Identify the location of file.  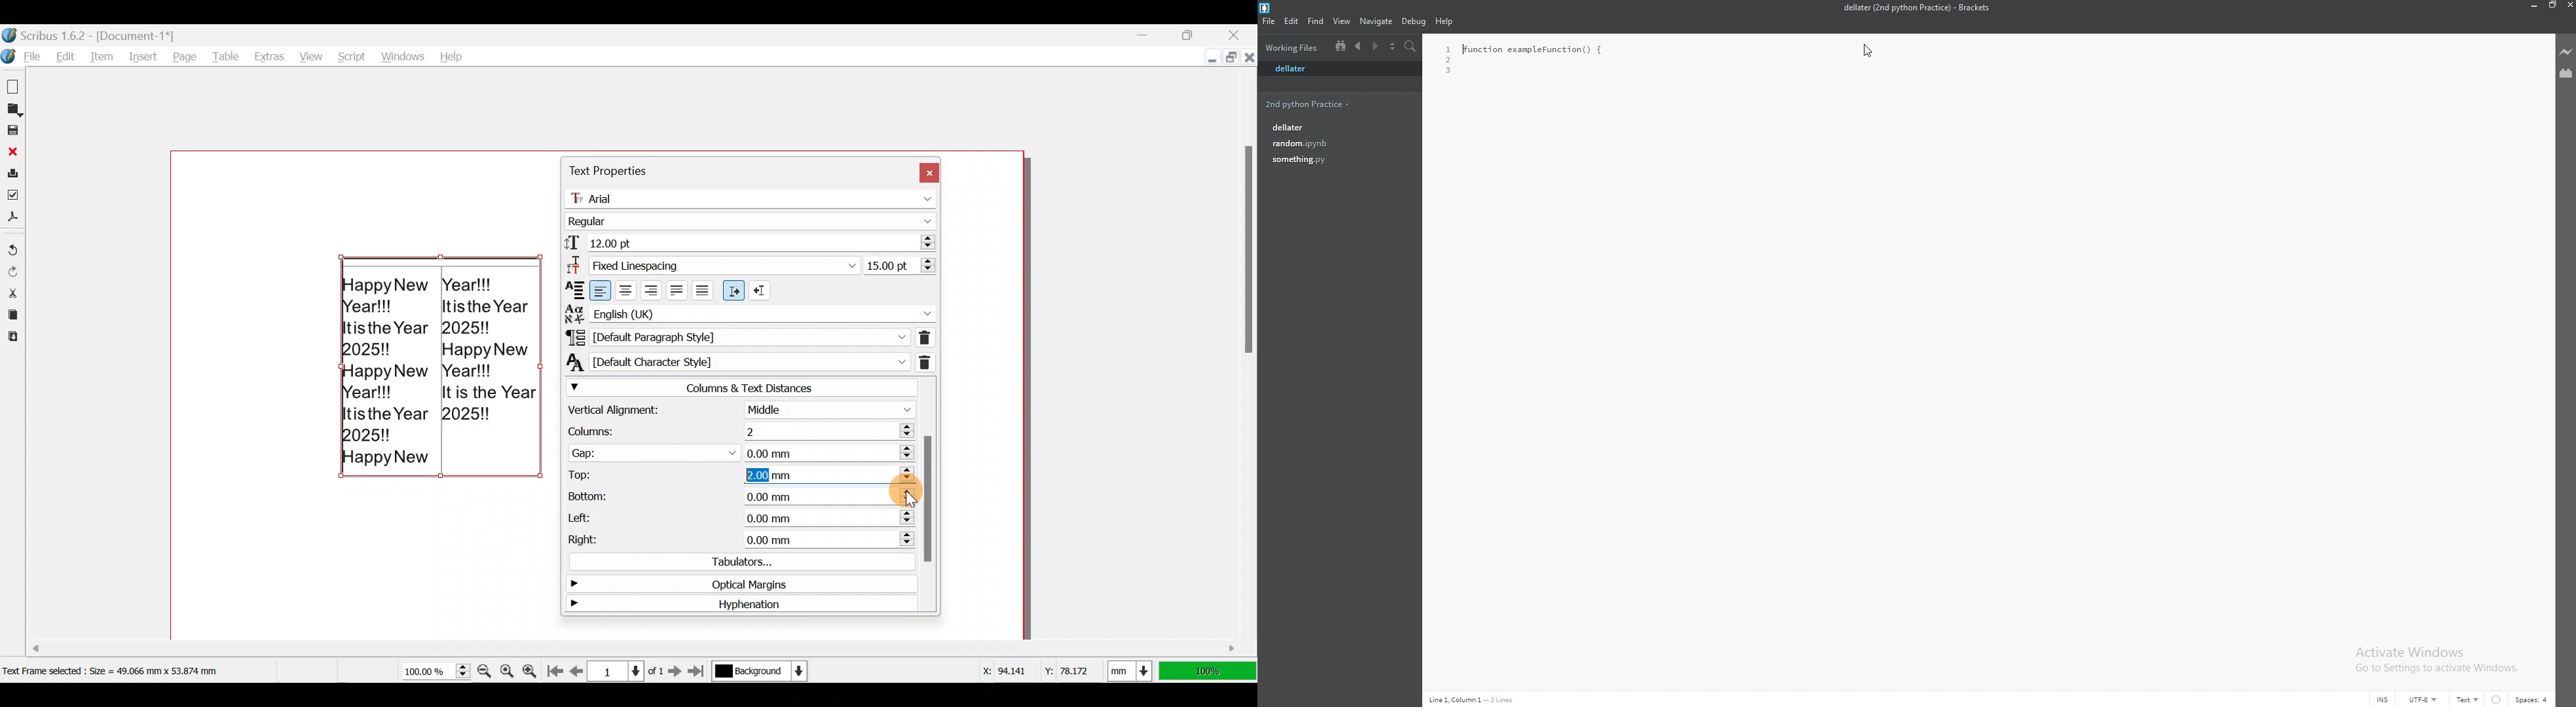
(1268, 21).